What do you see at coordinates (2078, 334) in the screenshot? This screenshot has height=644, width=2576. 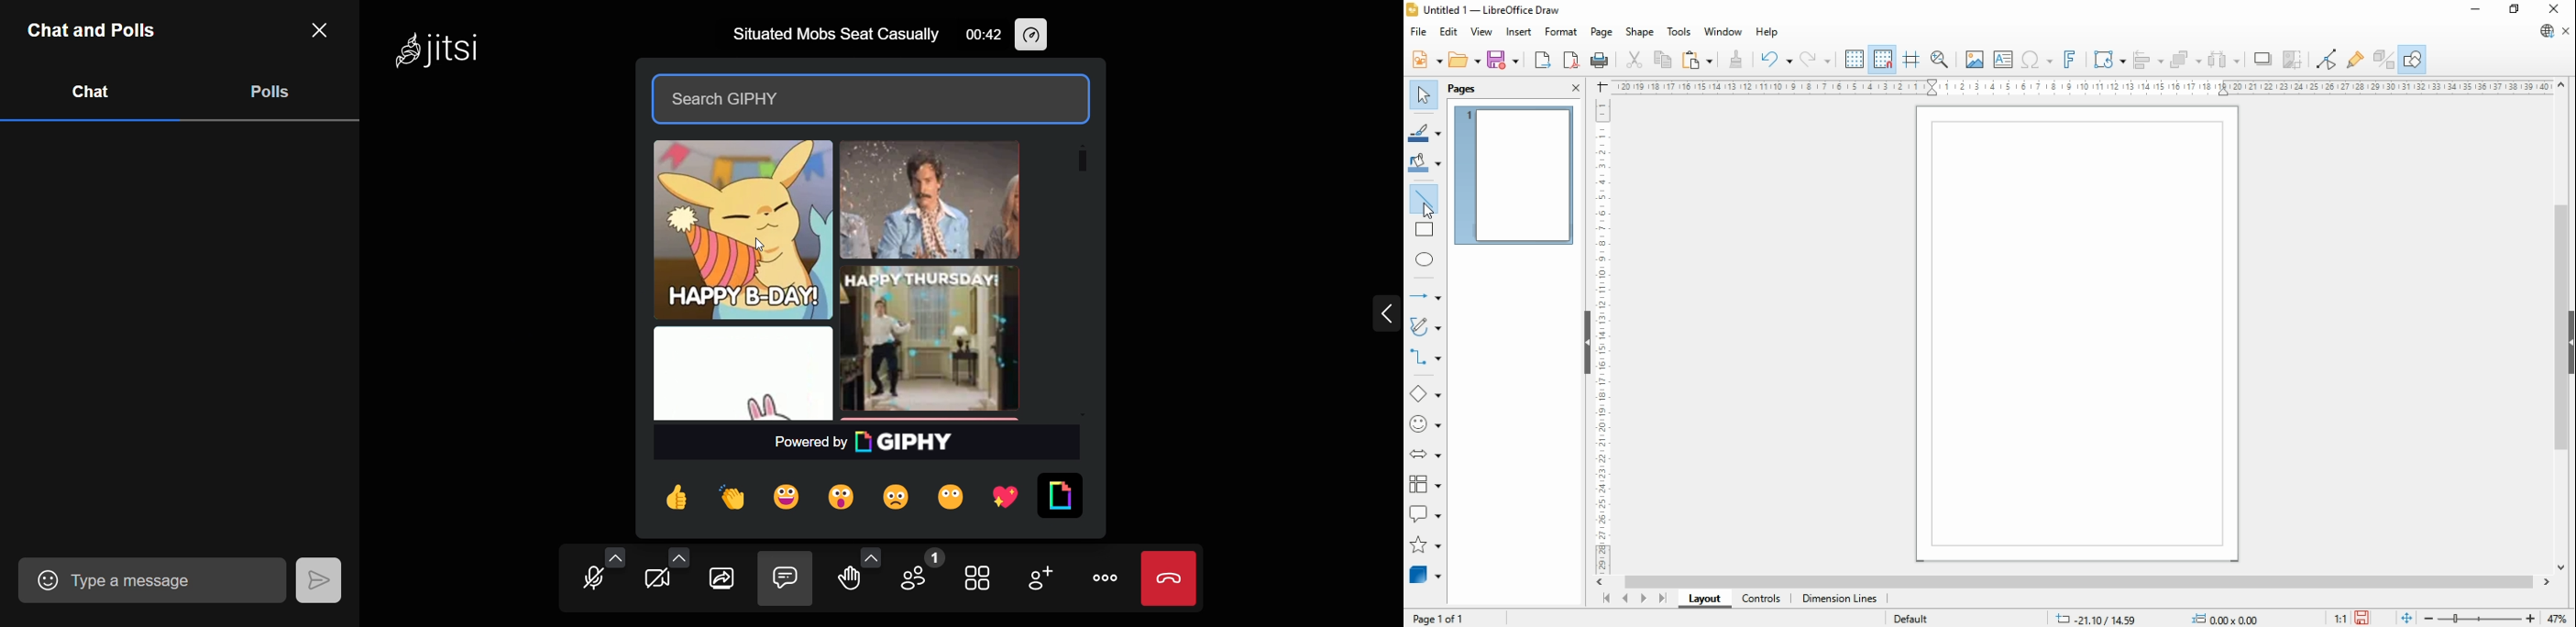 I see `Page` at bounding box center [2078, 334].